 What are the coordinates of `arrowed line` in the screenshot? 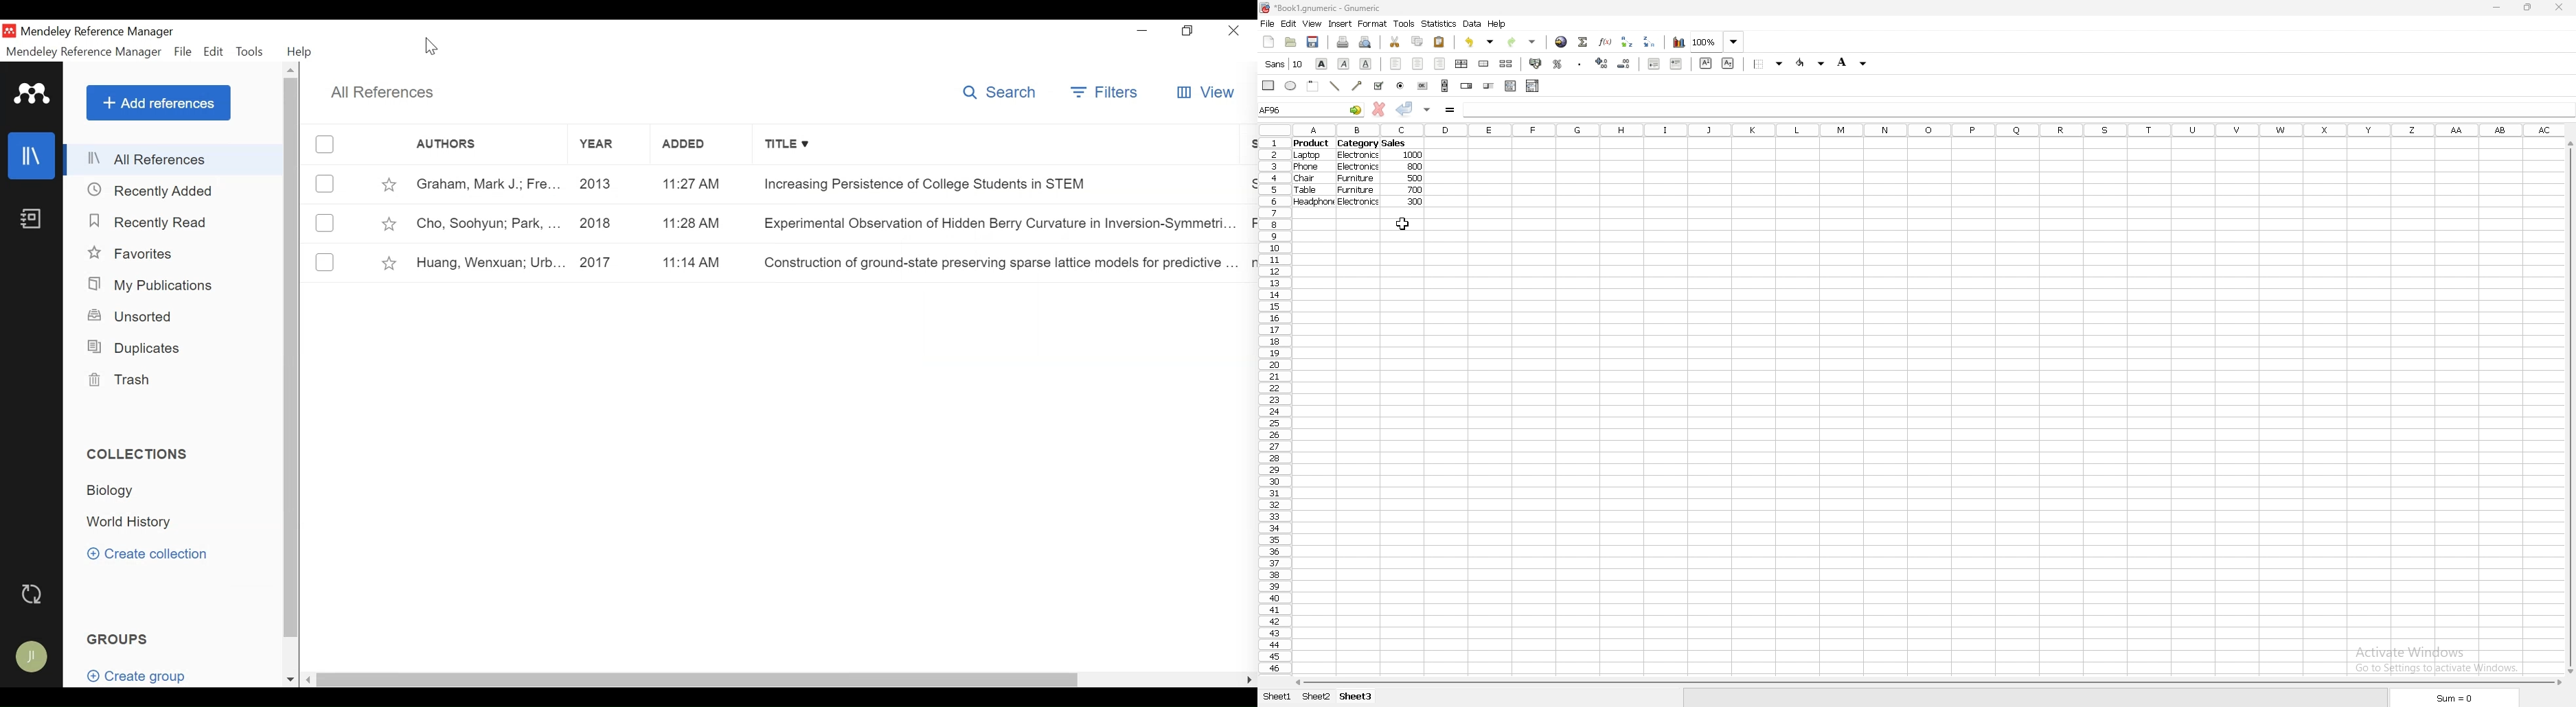 It's located at (1357, 86).